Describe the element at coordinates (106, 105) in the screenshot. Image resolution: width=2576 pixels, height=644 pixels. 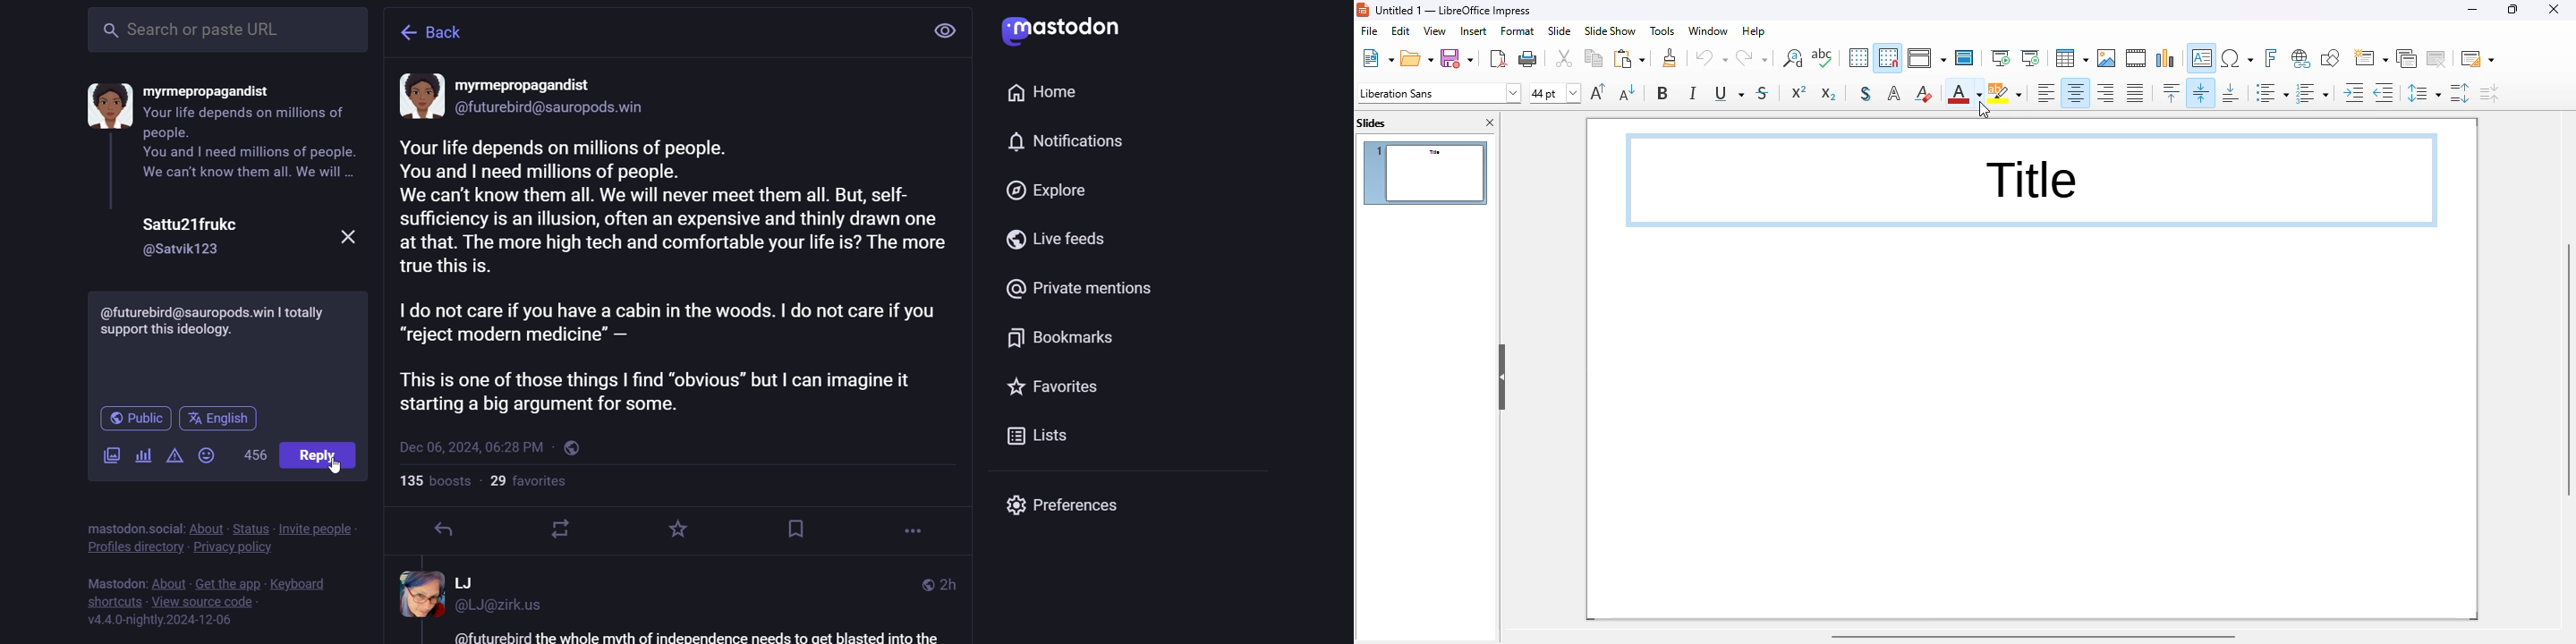
I see `display picture` at that location.